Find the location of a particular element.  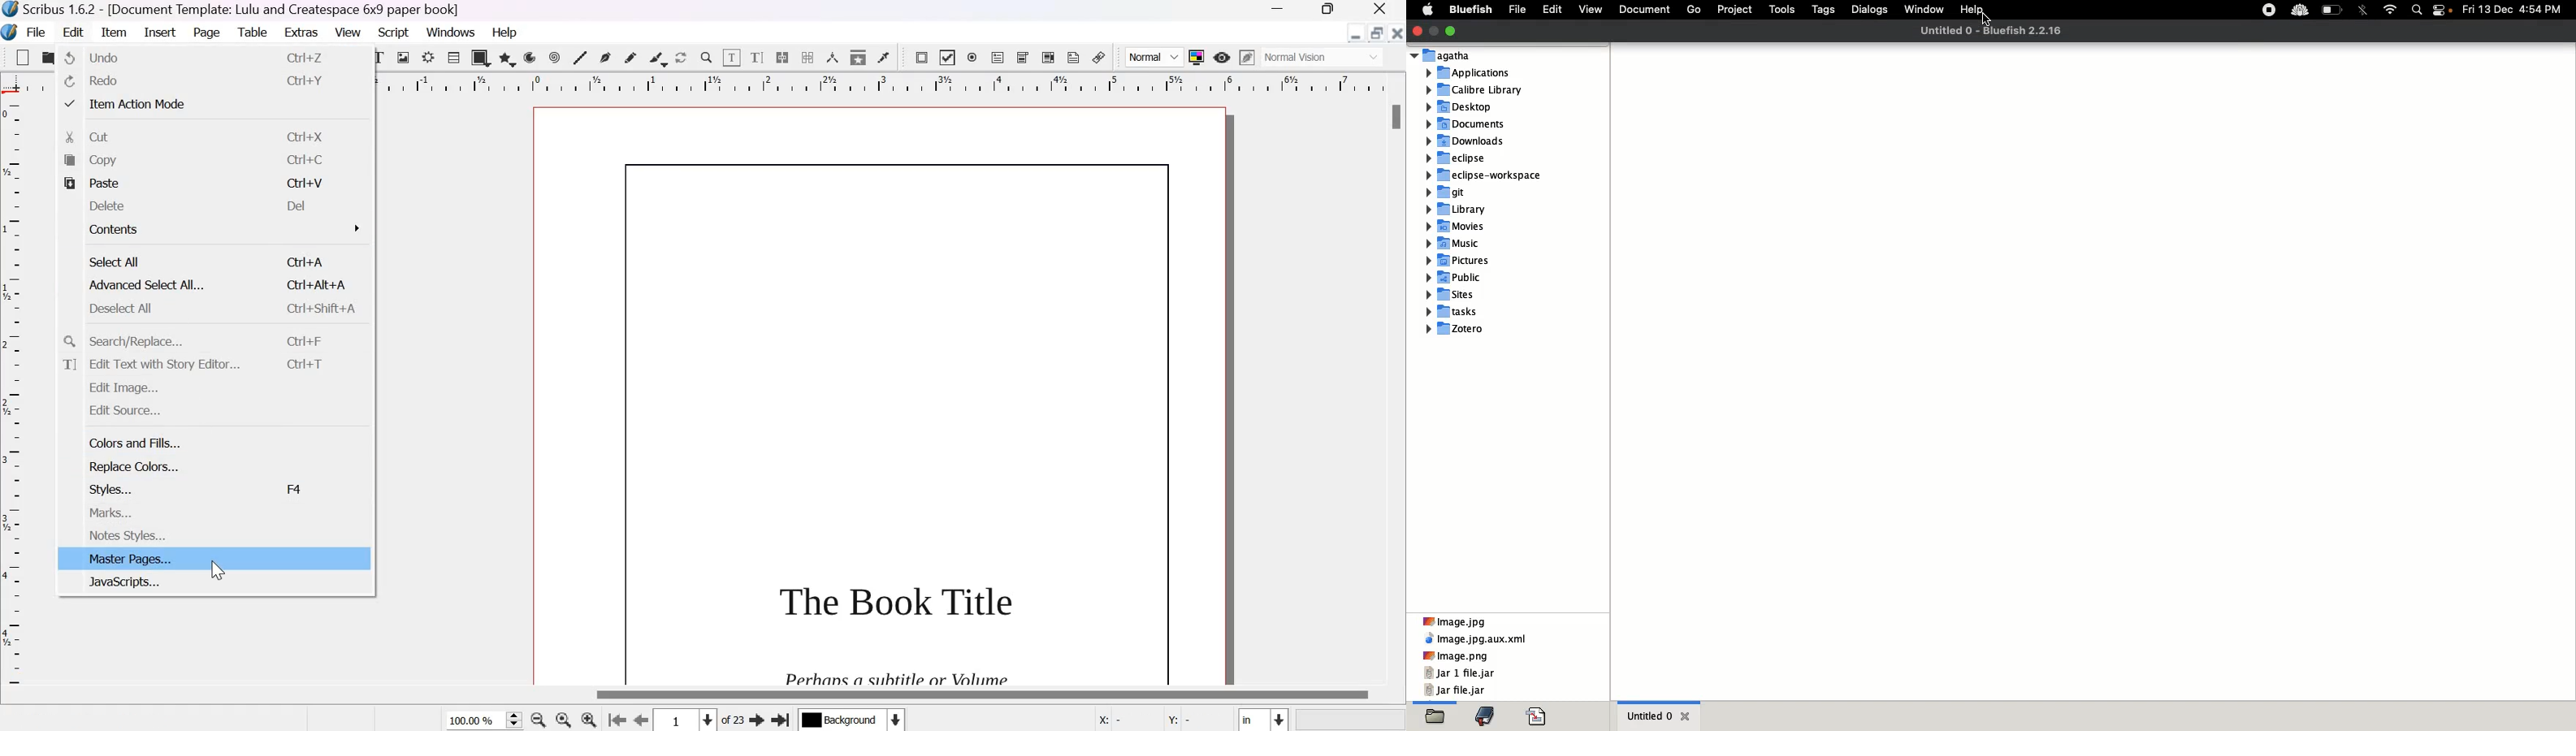

jar 1 file is located at coordinates (1461, 673).